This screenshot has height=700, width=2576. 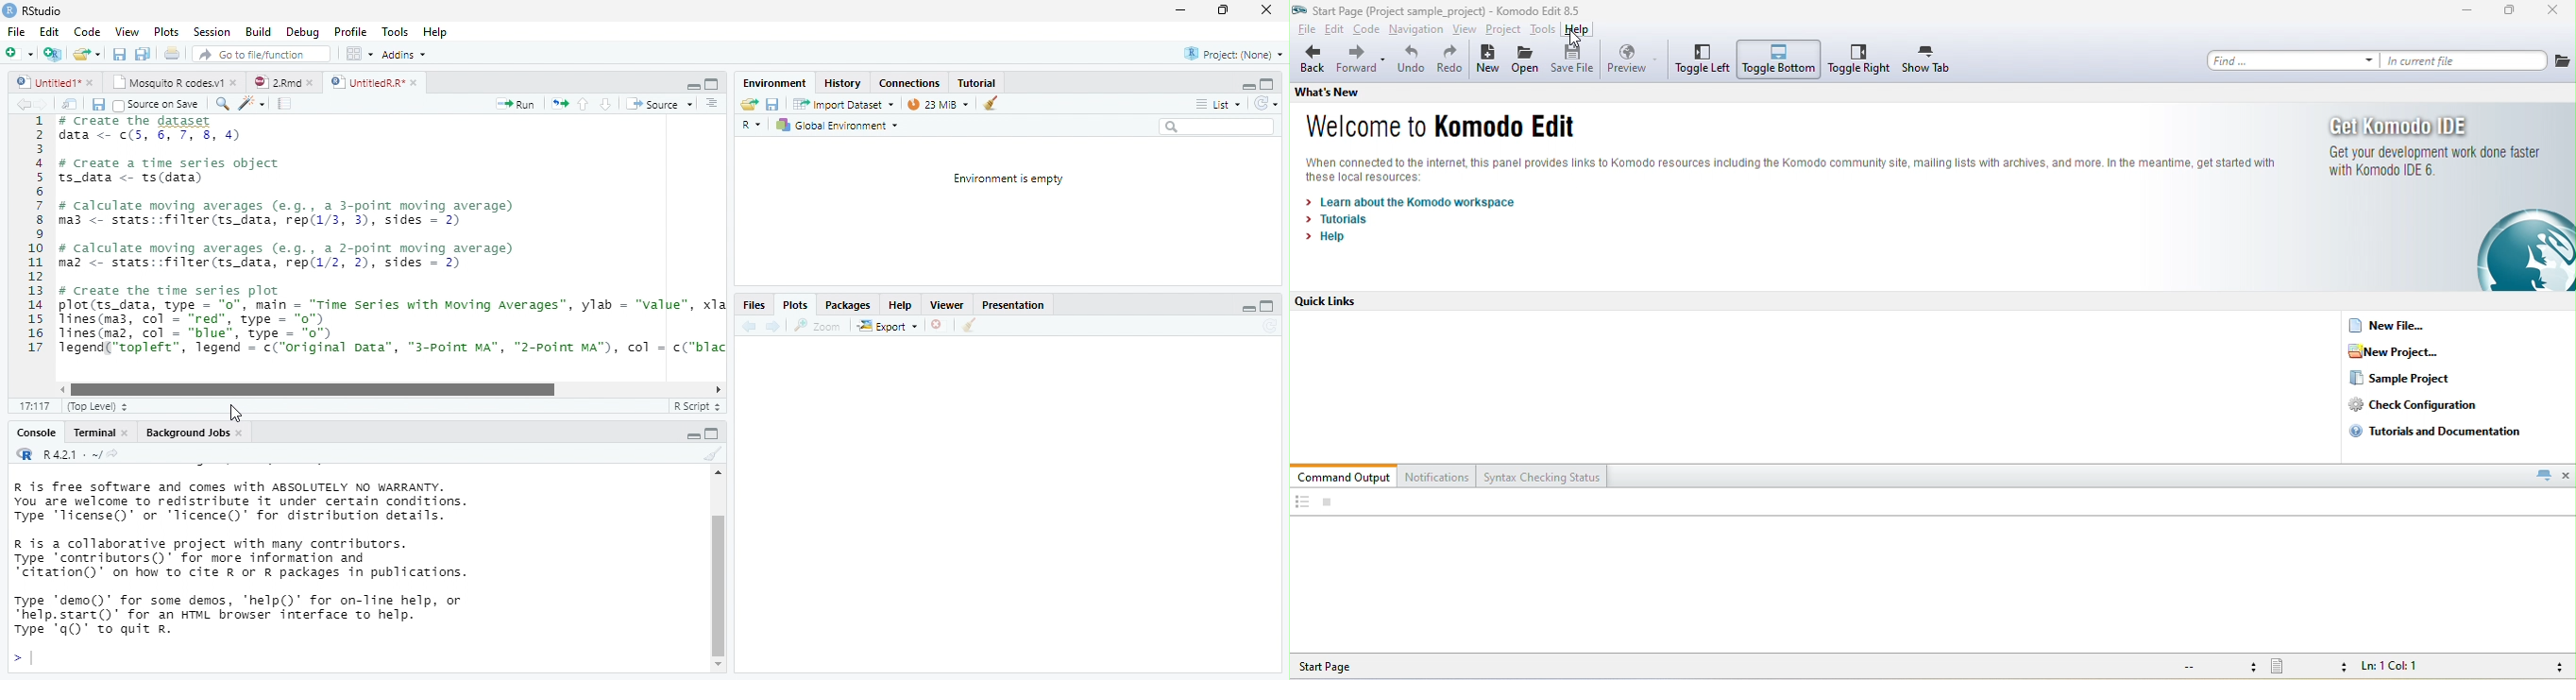 What do you see at coordinates (71, 104) in the screenshot?
I see `show in window` at bounding box center [71, 104].